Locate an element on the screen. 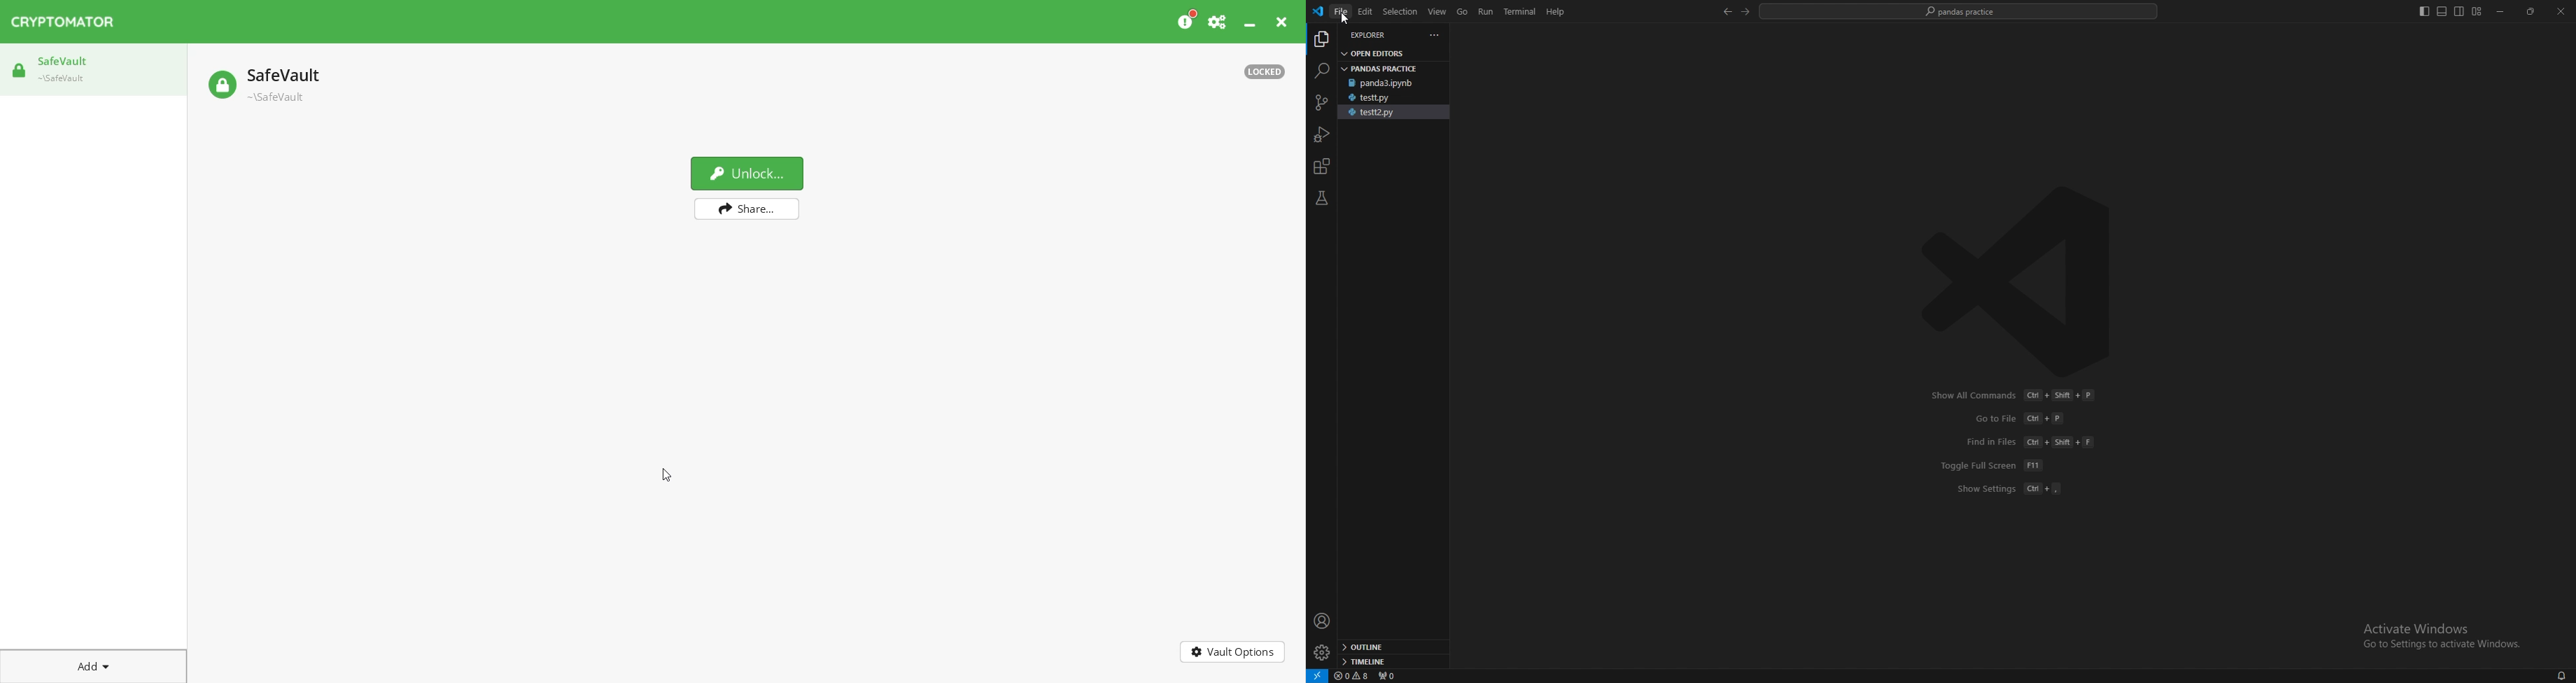  run and debug is located at coordinates (1323, 134).